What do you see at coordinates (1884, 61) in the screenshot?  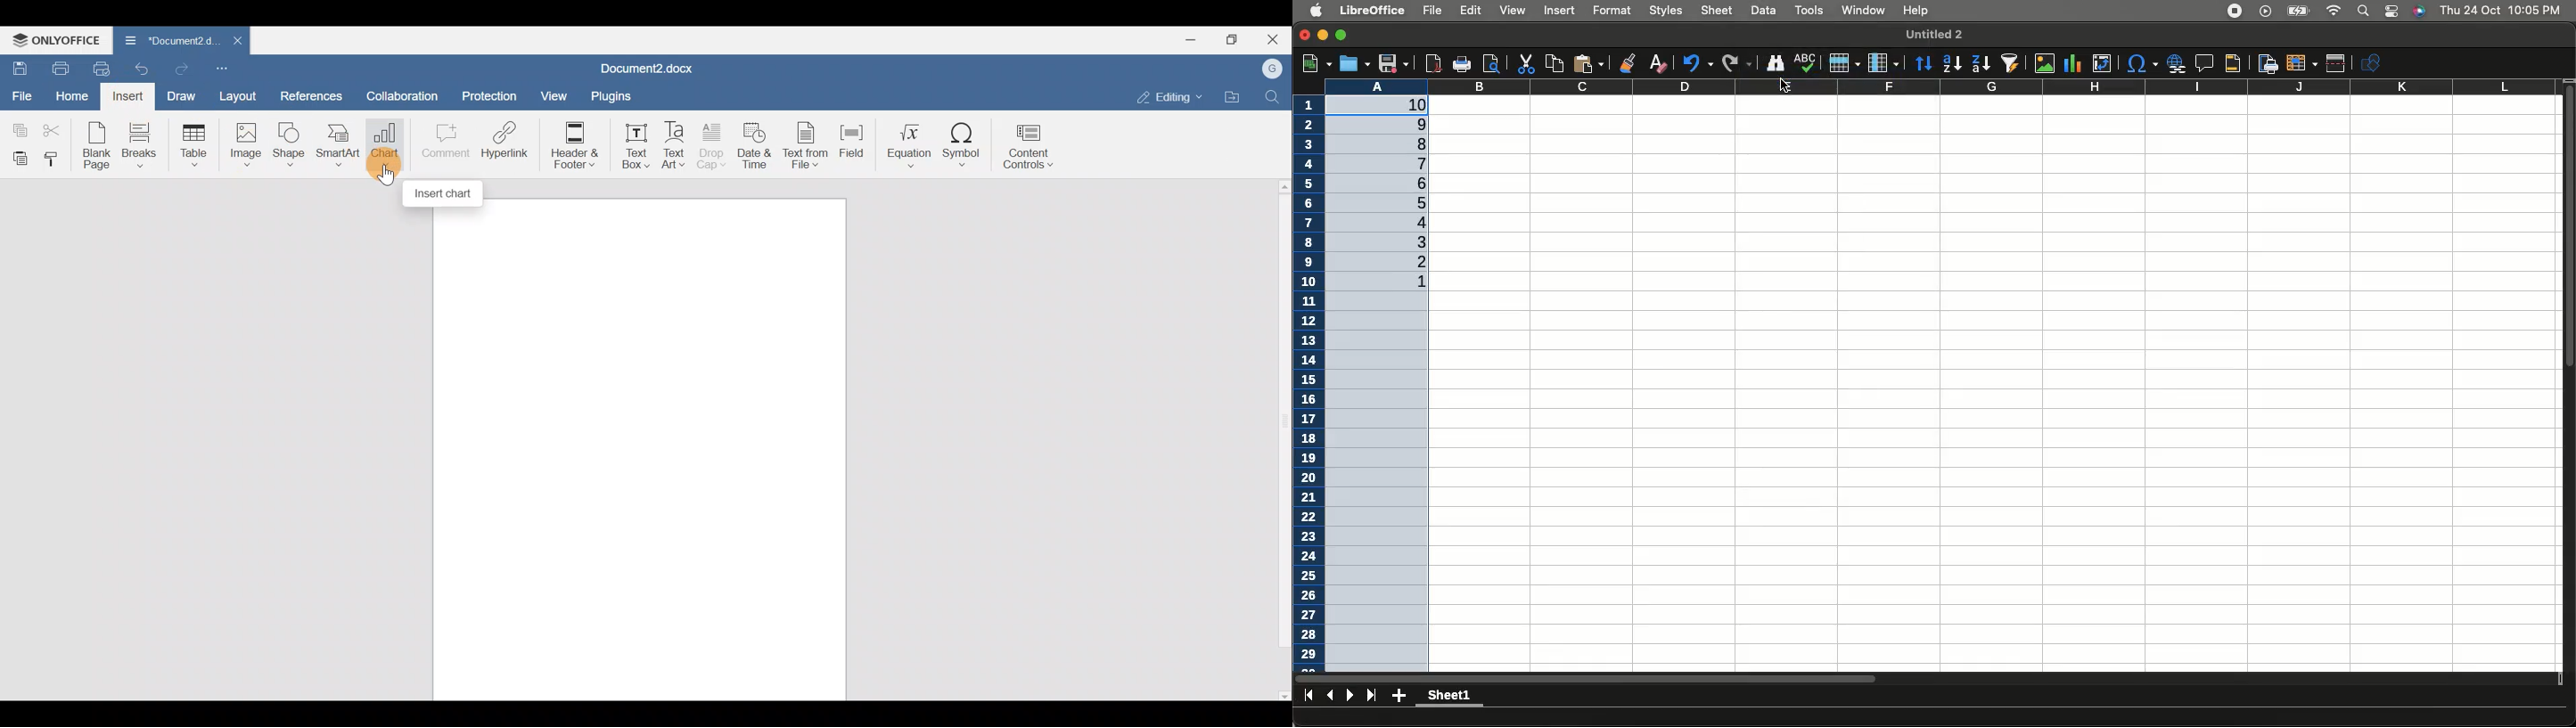 I see `Column` at bounding box center [1884, 61].